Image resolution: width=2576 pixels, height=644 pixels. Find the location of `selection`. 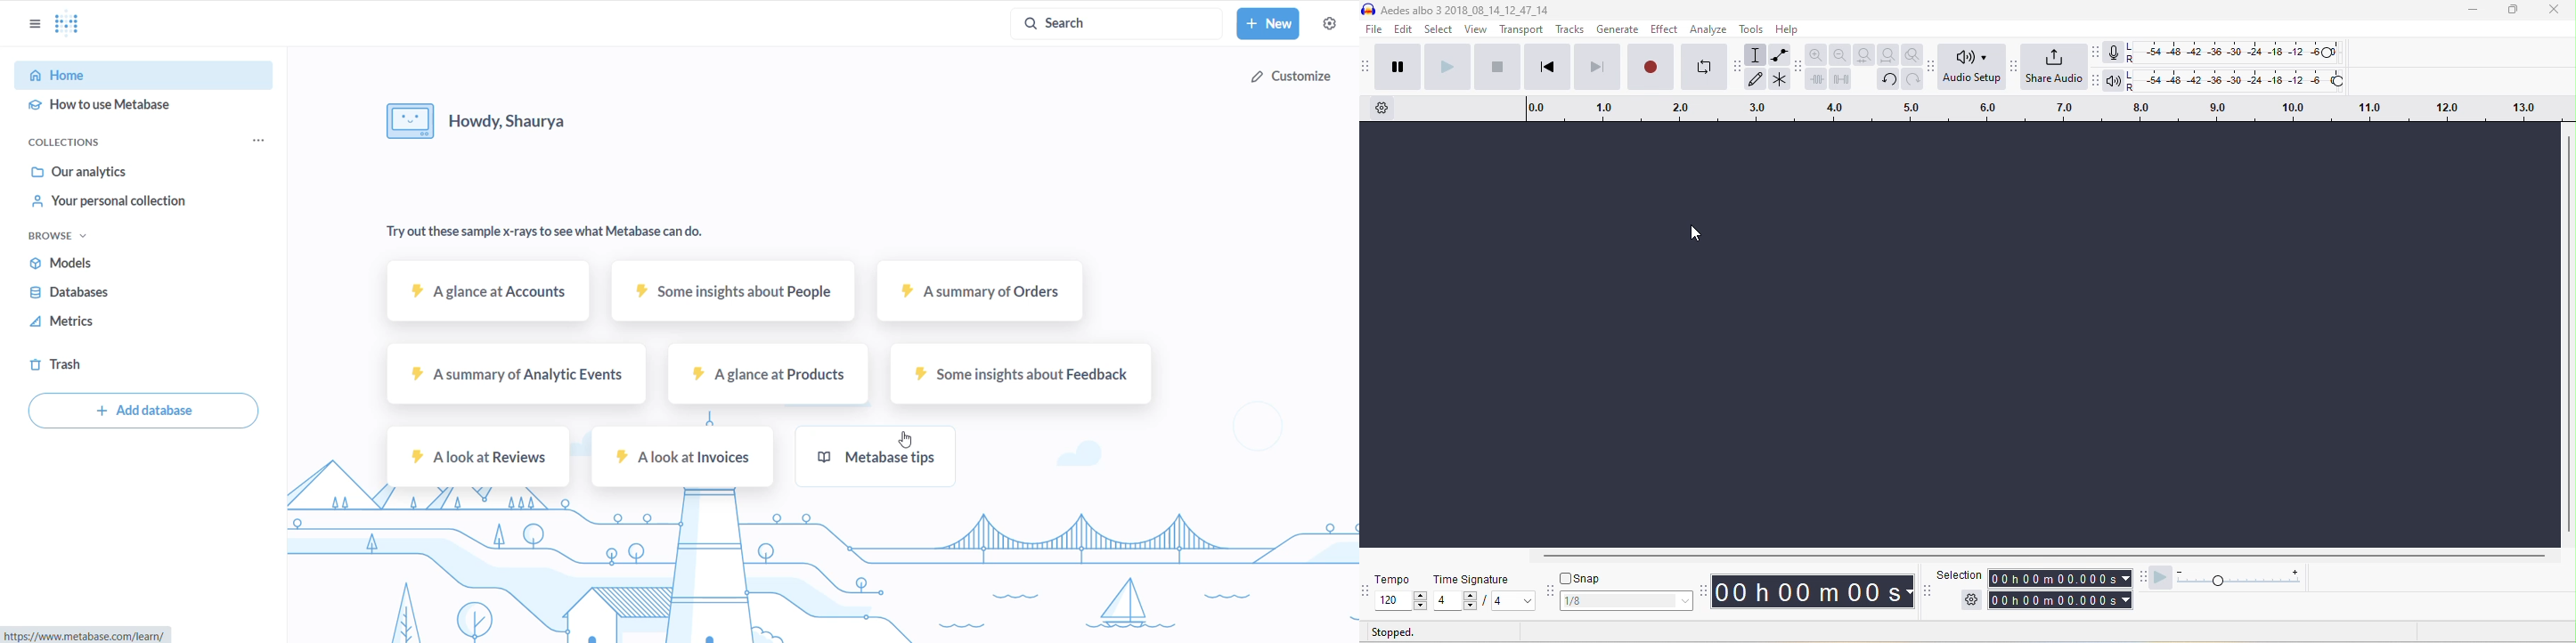

selection is located at coordinates (1959, 575).